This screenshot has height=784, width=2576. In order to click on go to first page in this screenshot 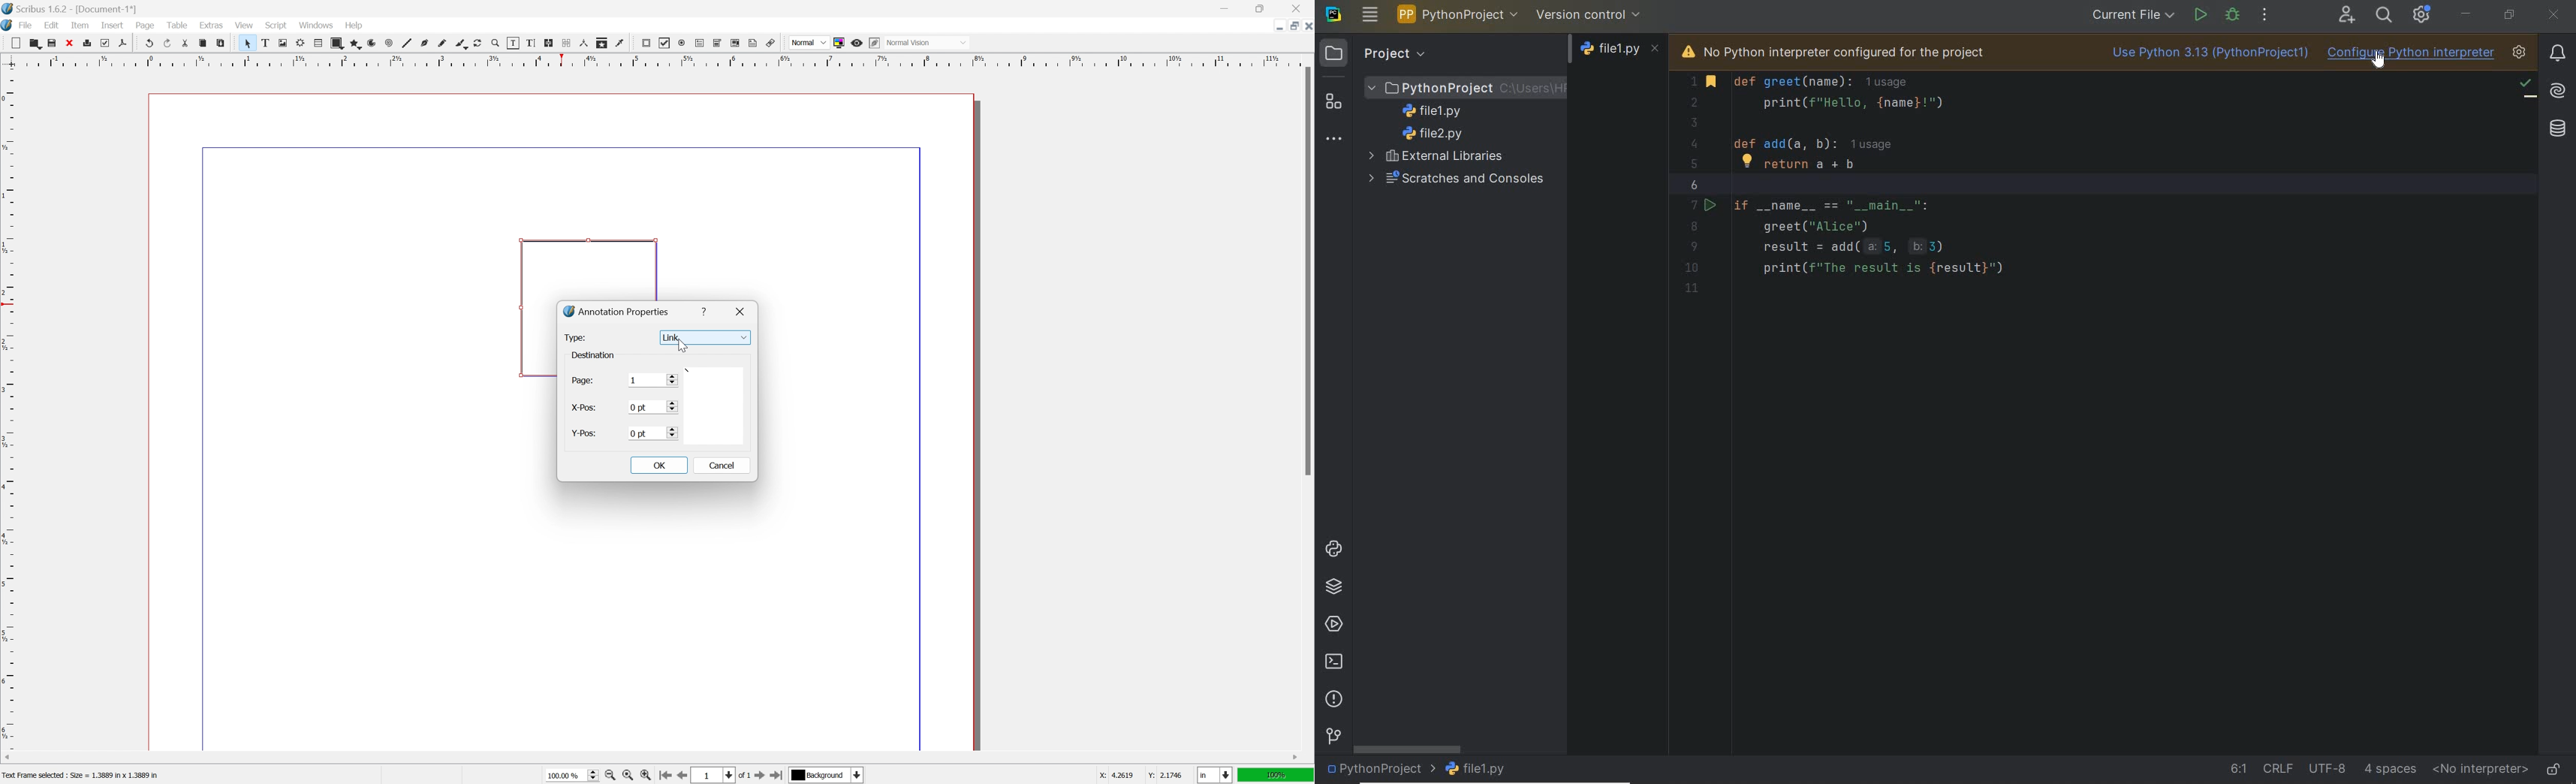, I will do `click(665, 776)`.